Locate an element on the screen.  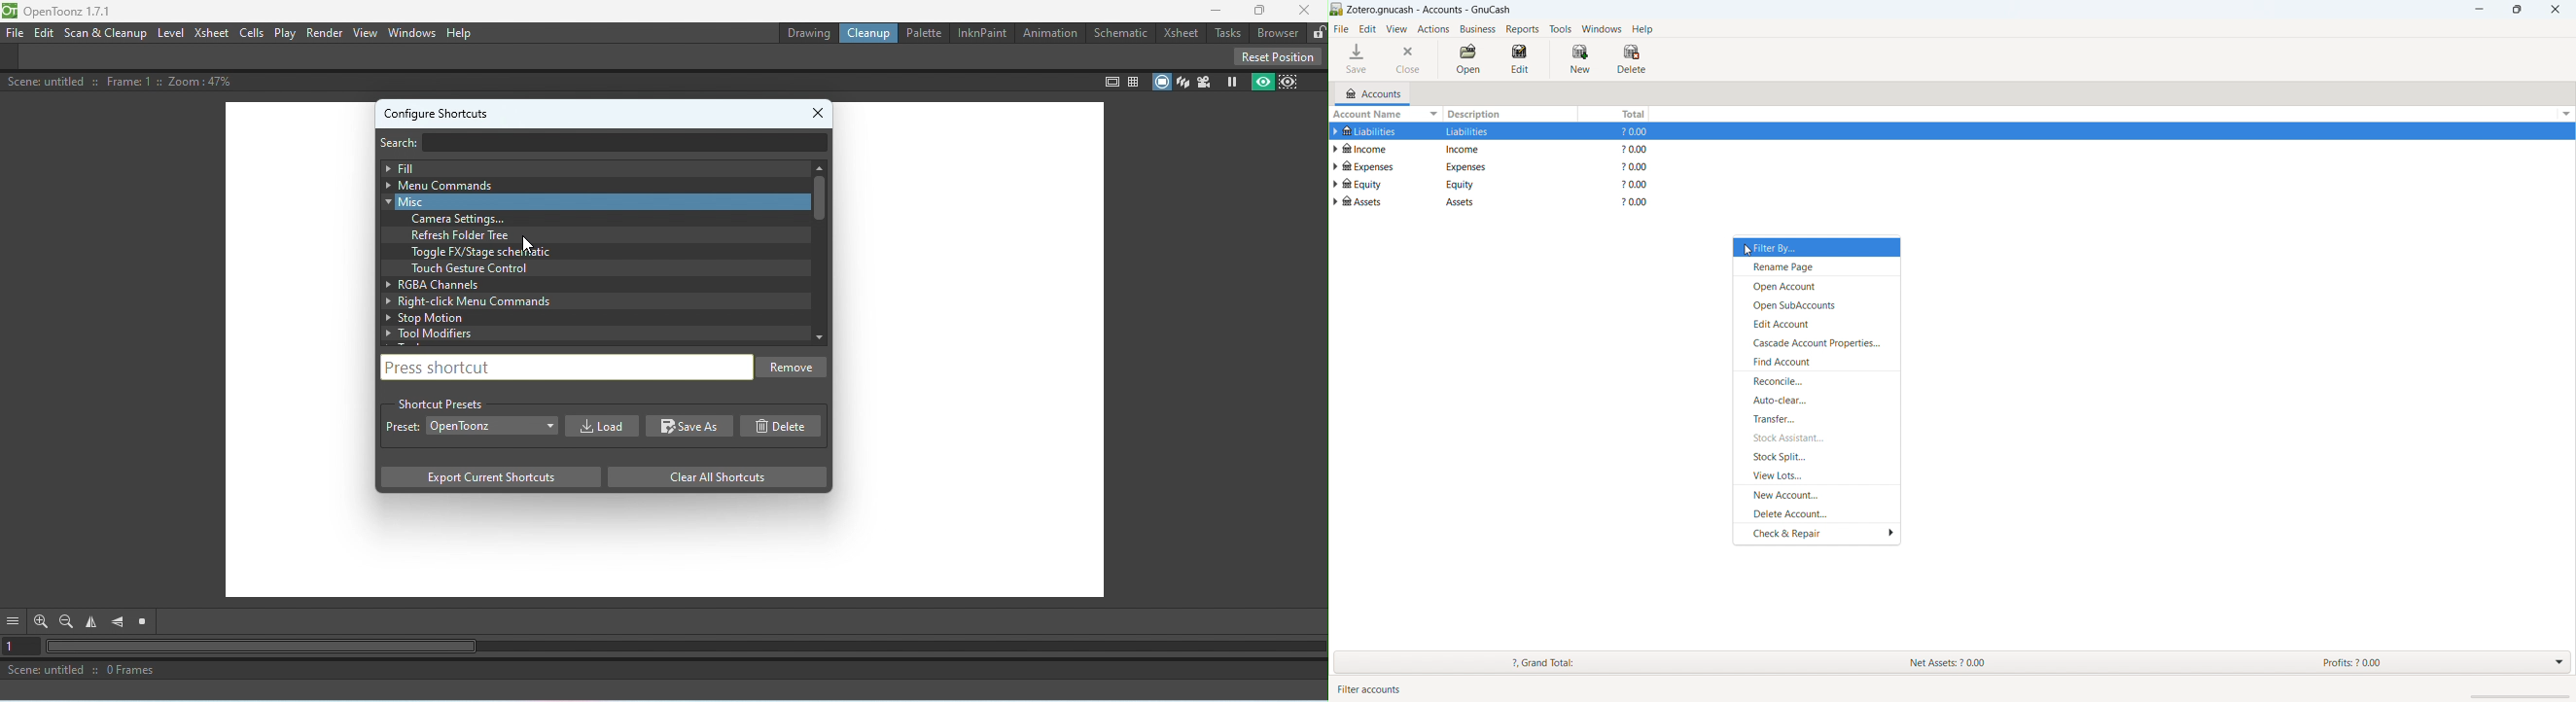
stock assistant is located at coordinates (1816, 436).